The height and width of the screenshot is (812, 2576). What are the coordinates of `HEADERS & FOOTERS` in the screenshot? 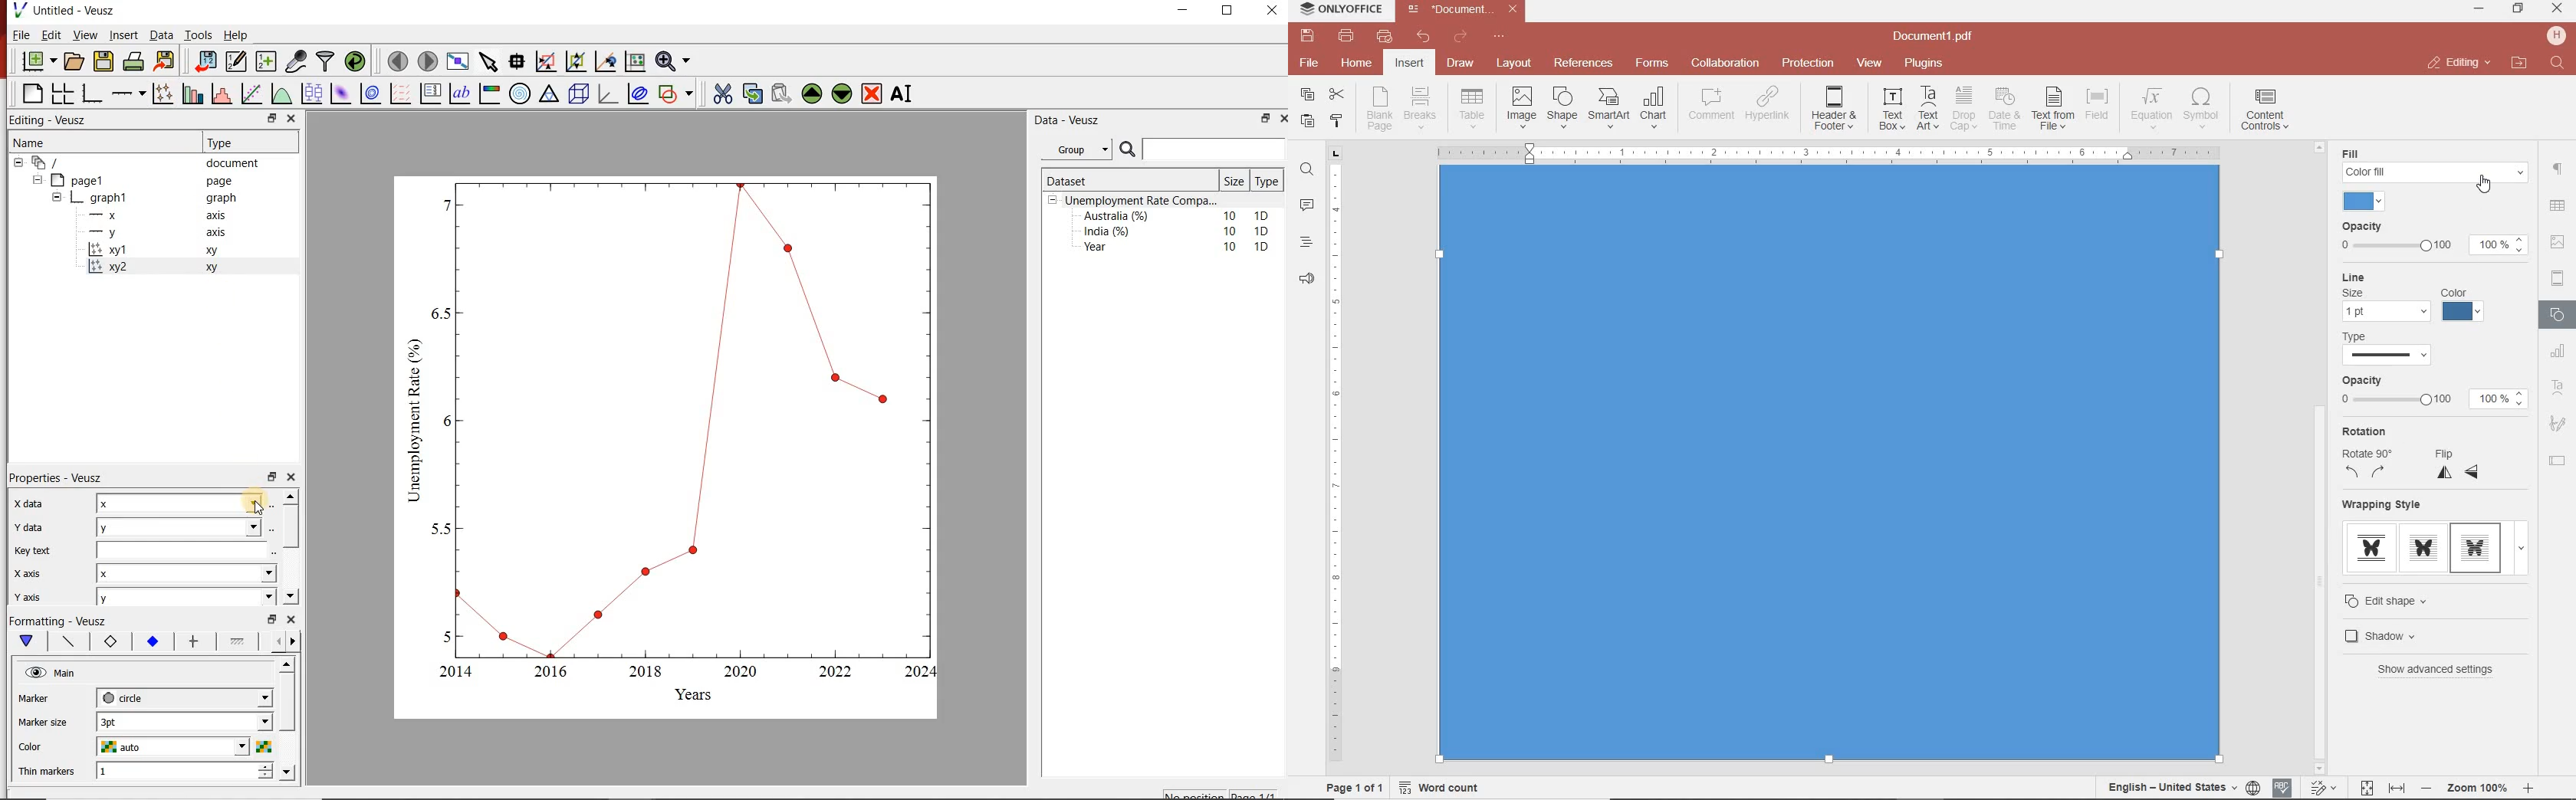 It's located at (2558, 279).